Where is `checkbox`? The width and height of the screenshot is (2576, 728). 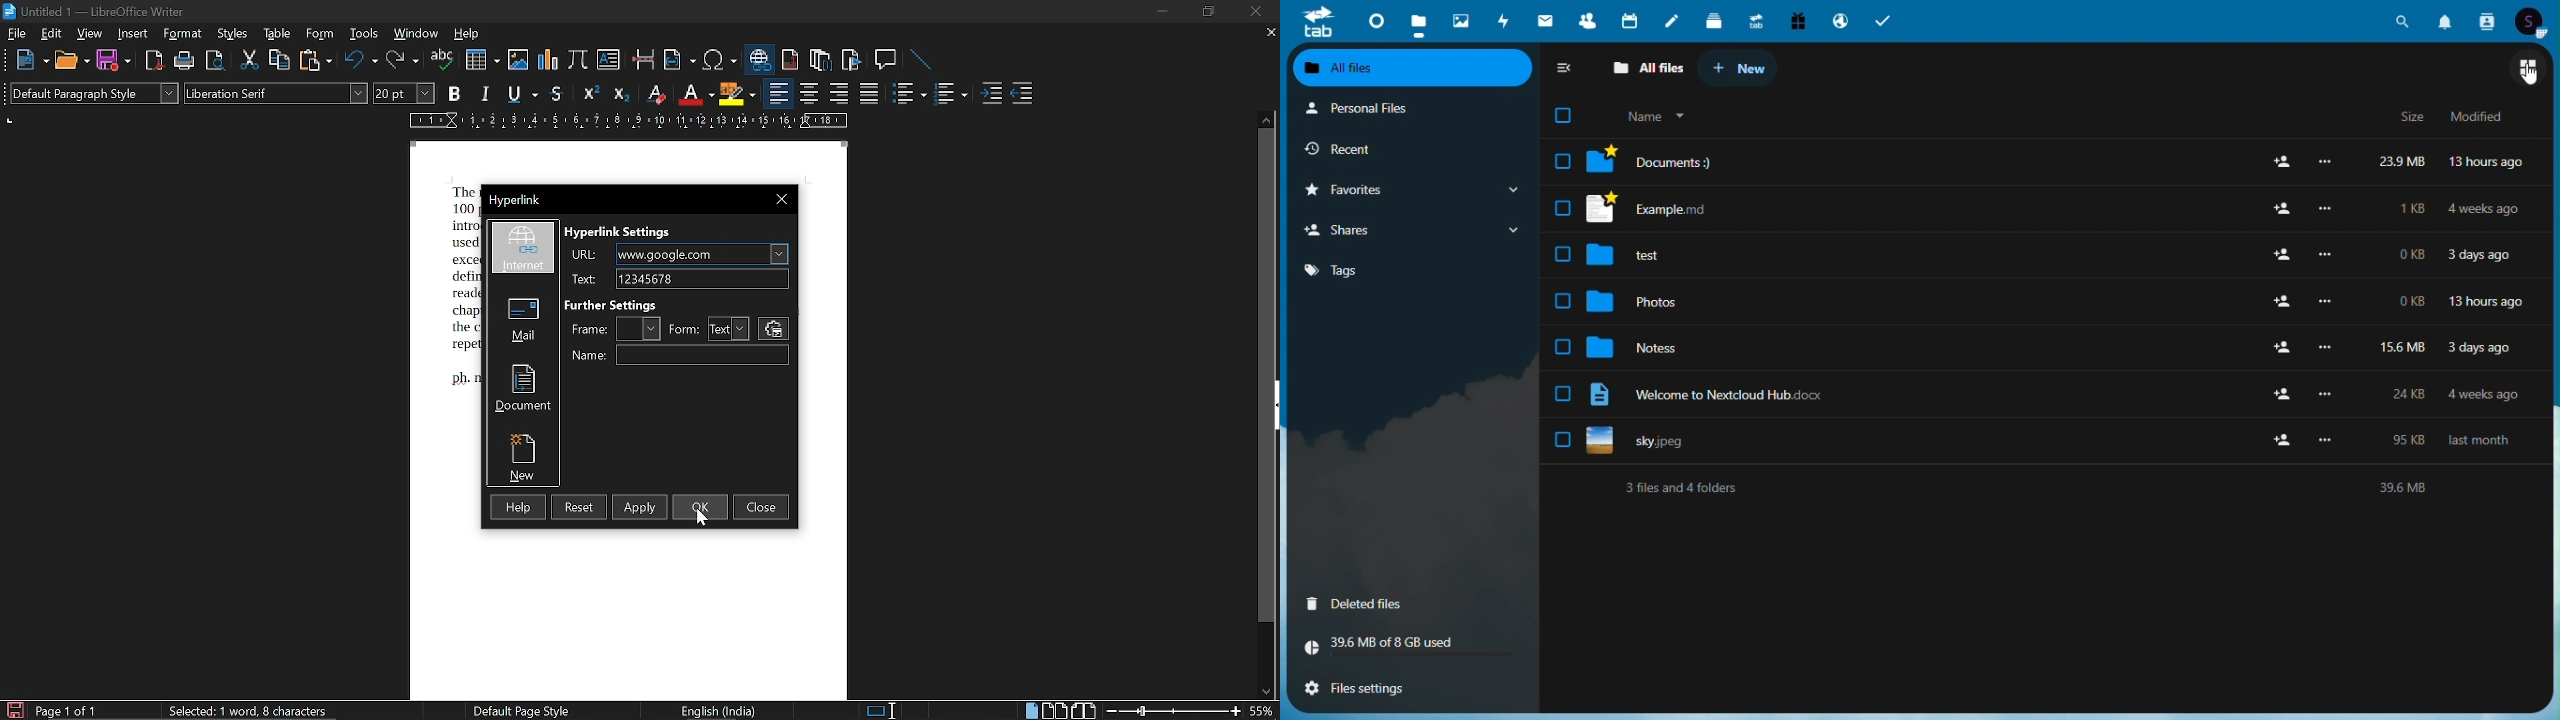
checkbox is located at coordinates (1560, 301).